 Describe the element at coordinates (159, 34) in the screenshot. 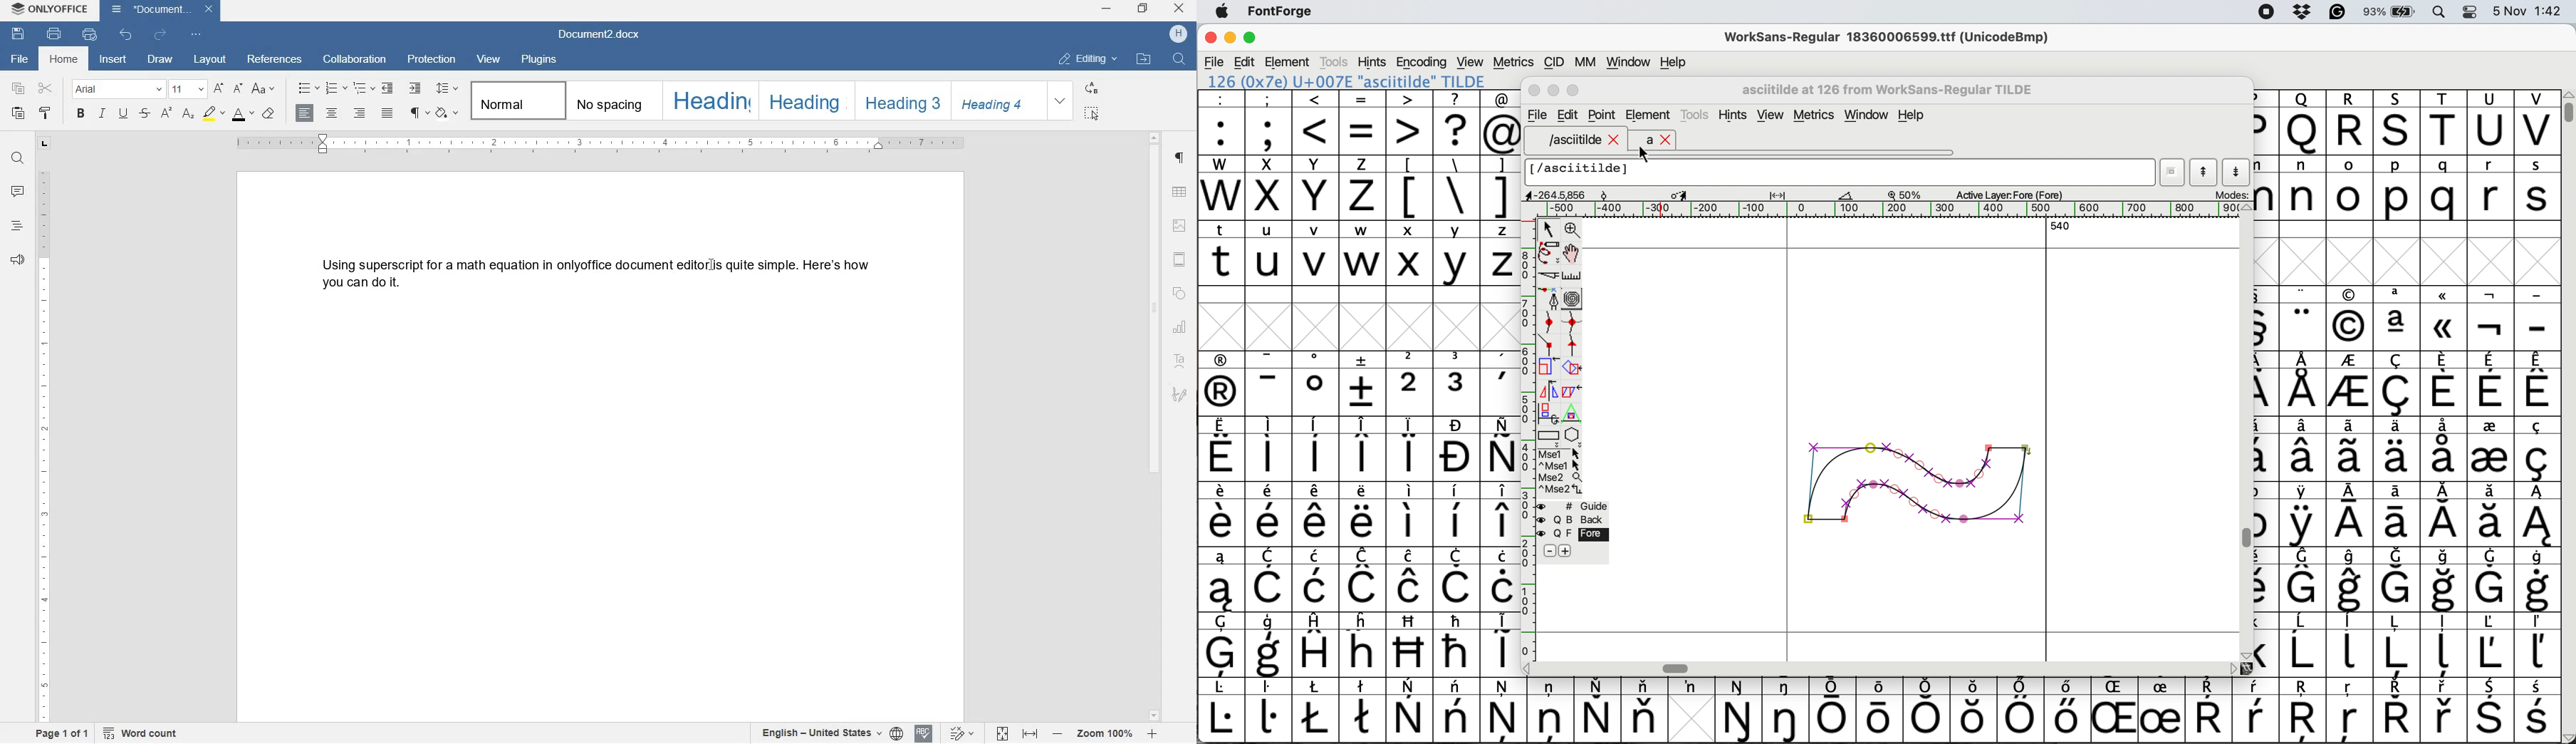

I see `redo` at that location.